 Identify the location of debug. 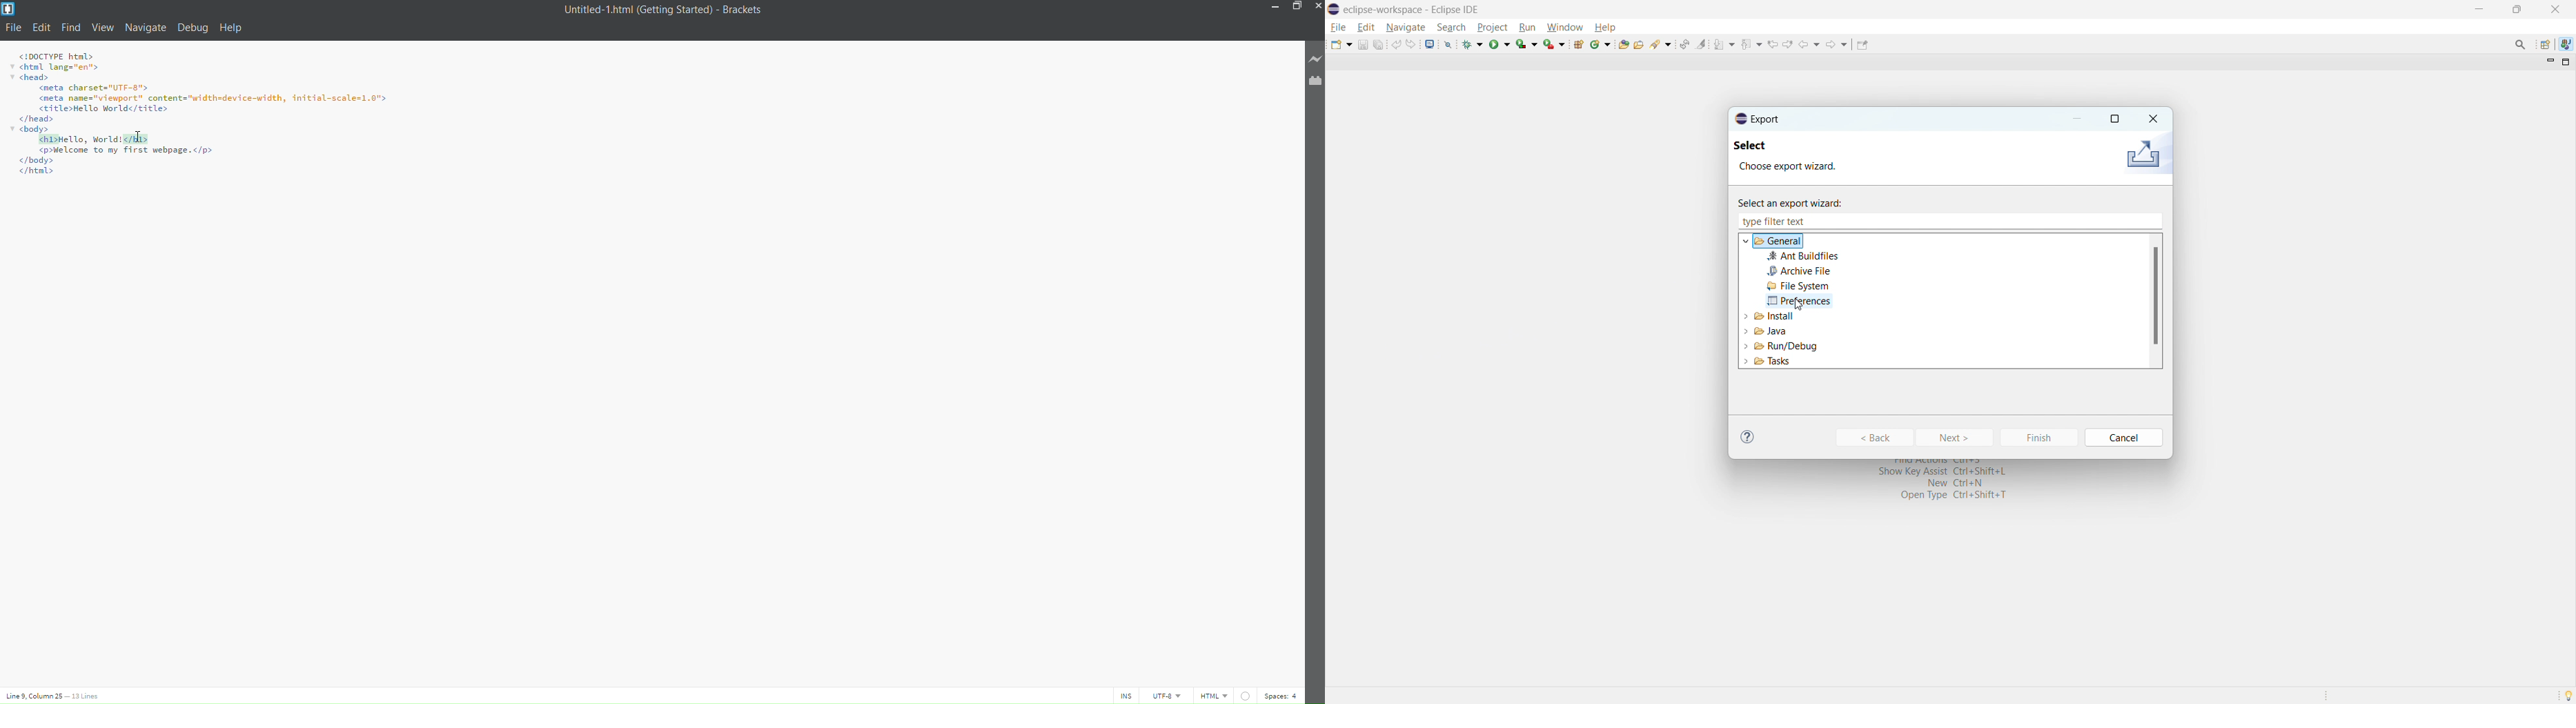
(192, 30).